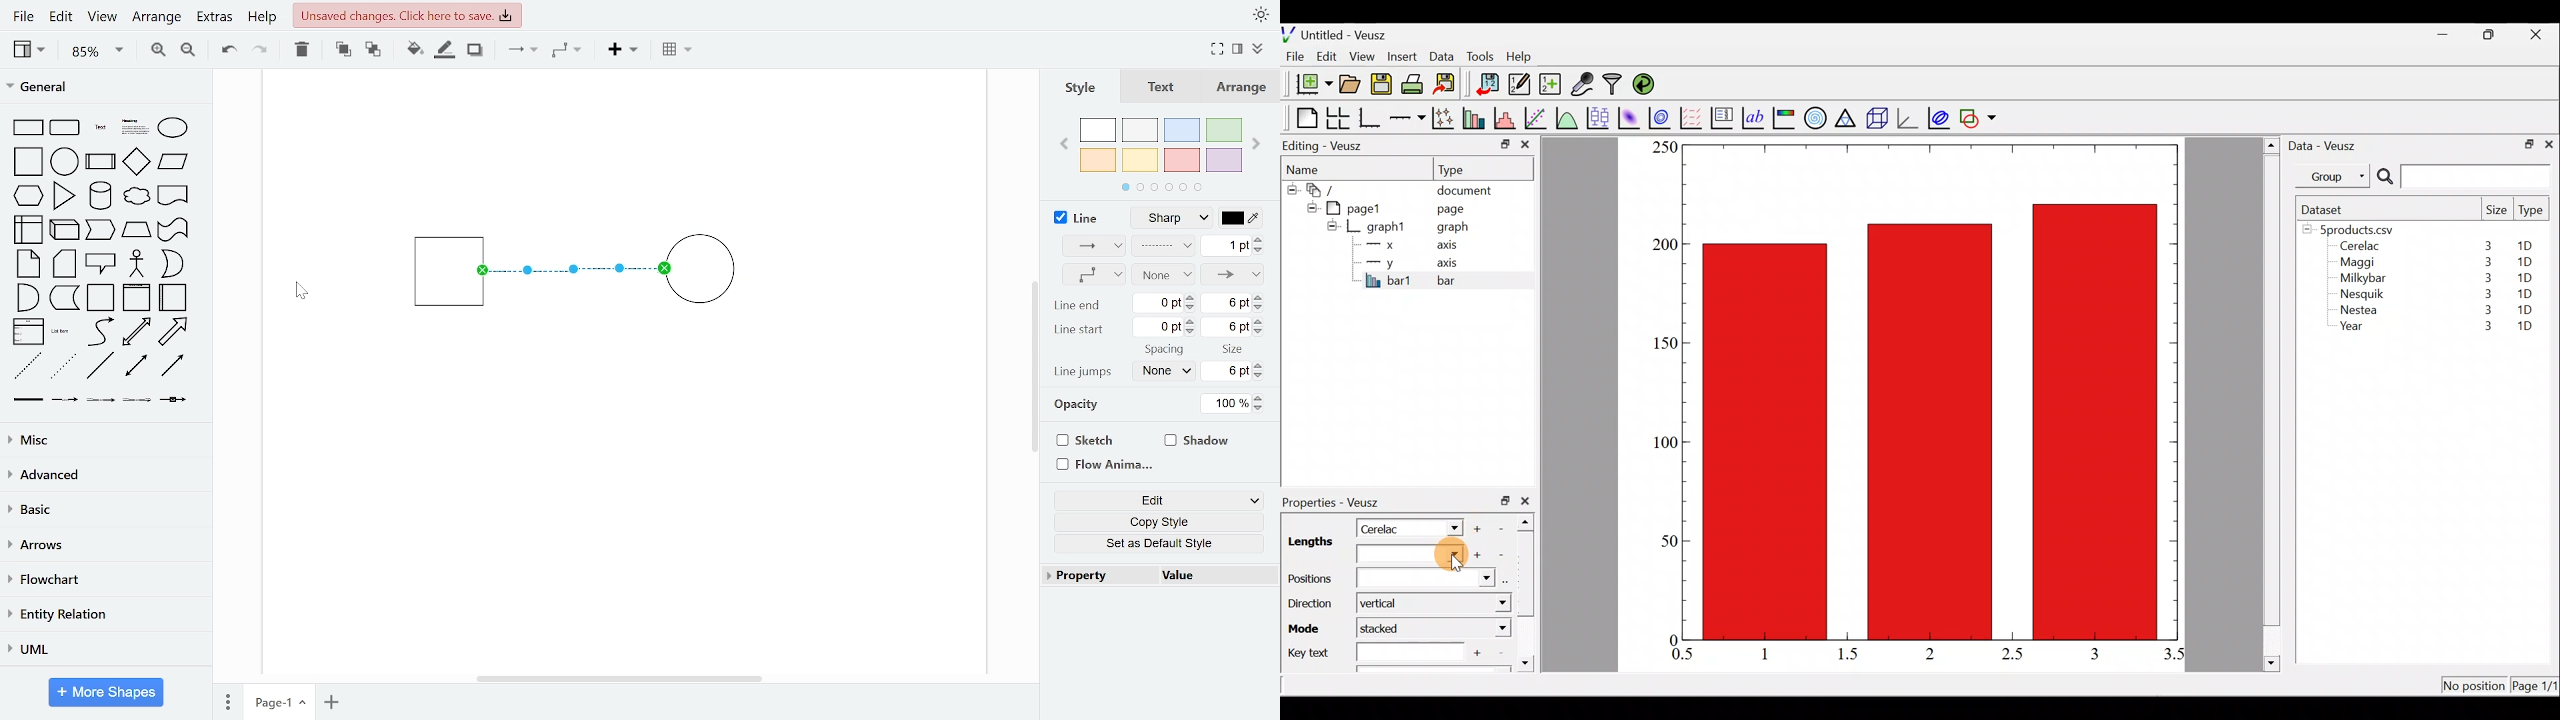 Image resolution: width=2576 pixels, height=728 pixels. I want to click on plot covariance ellipses, so click(1940, 117).